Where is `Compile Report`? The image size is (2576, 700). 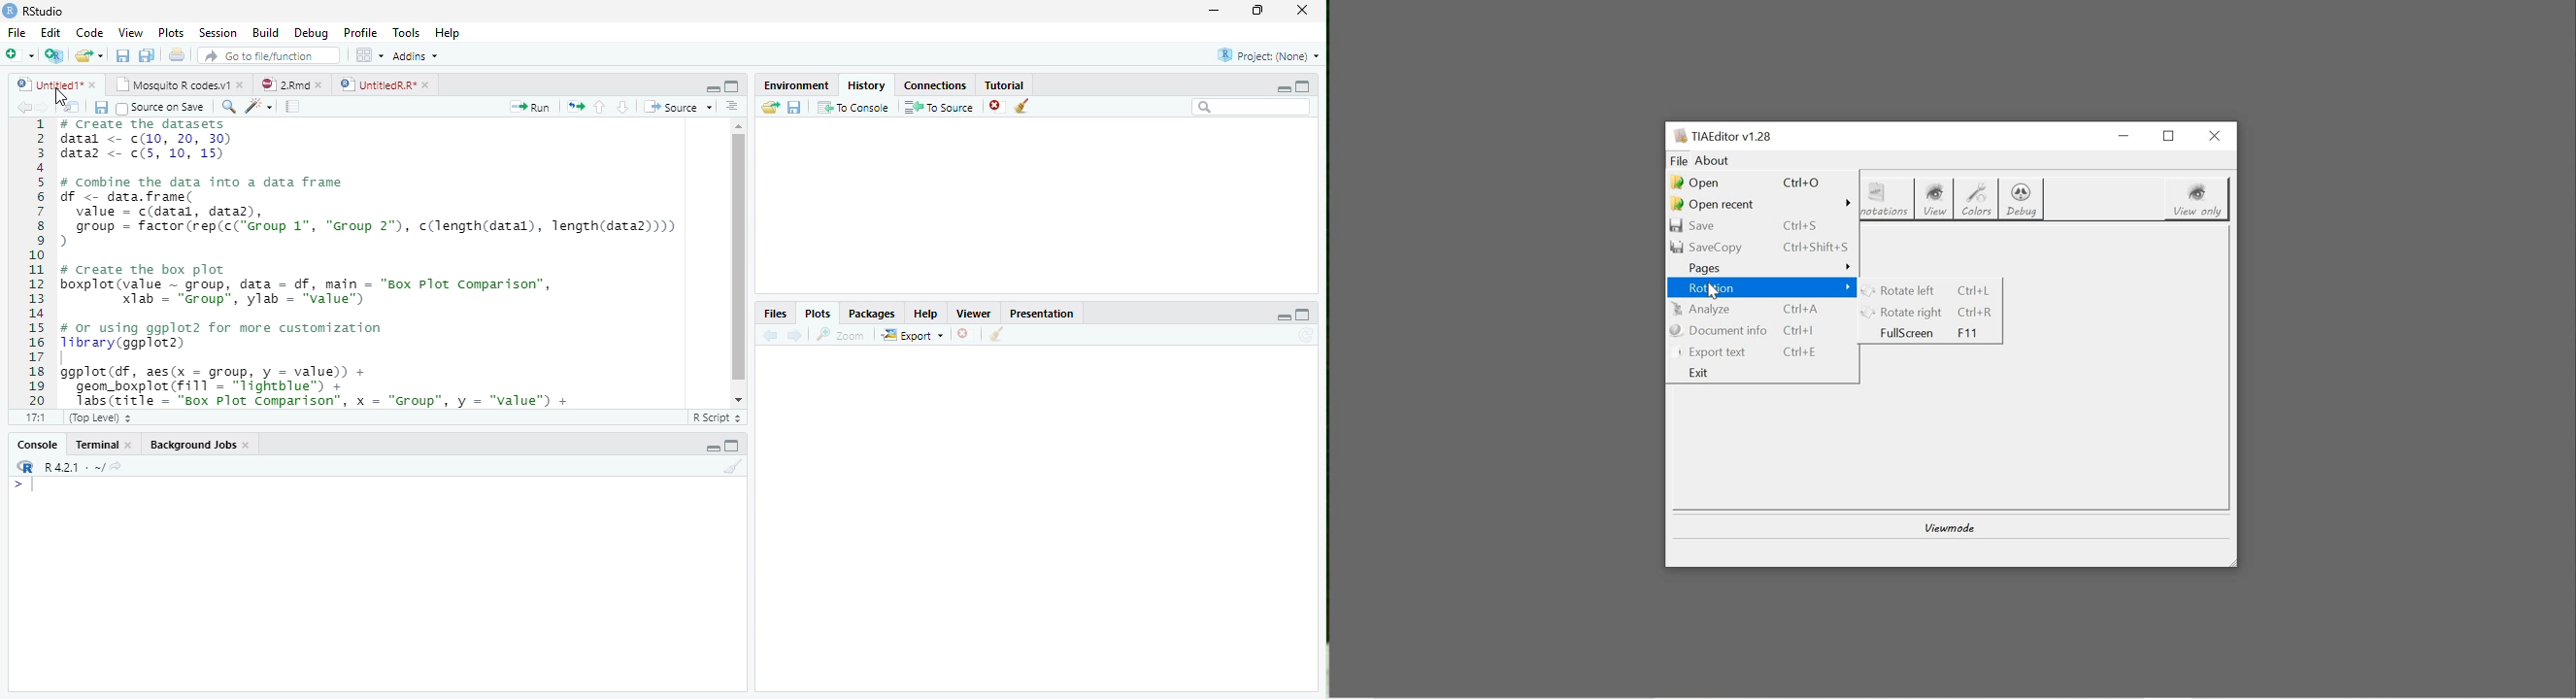 Compile Report is located at coordinates (293, 106).